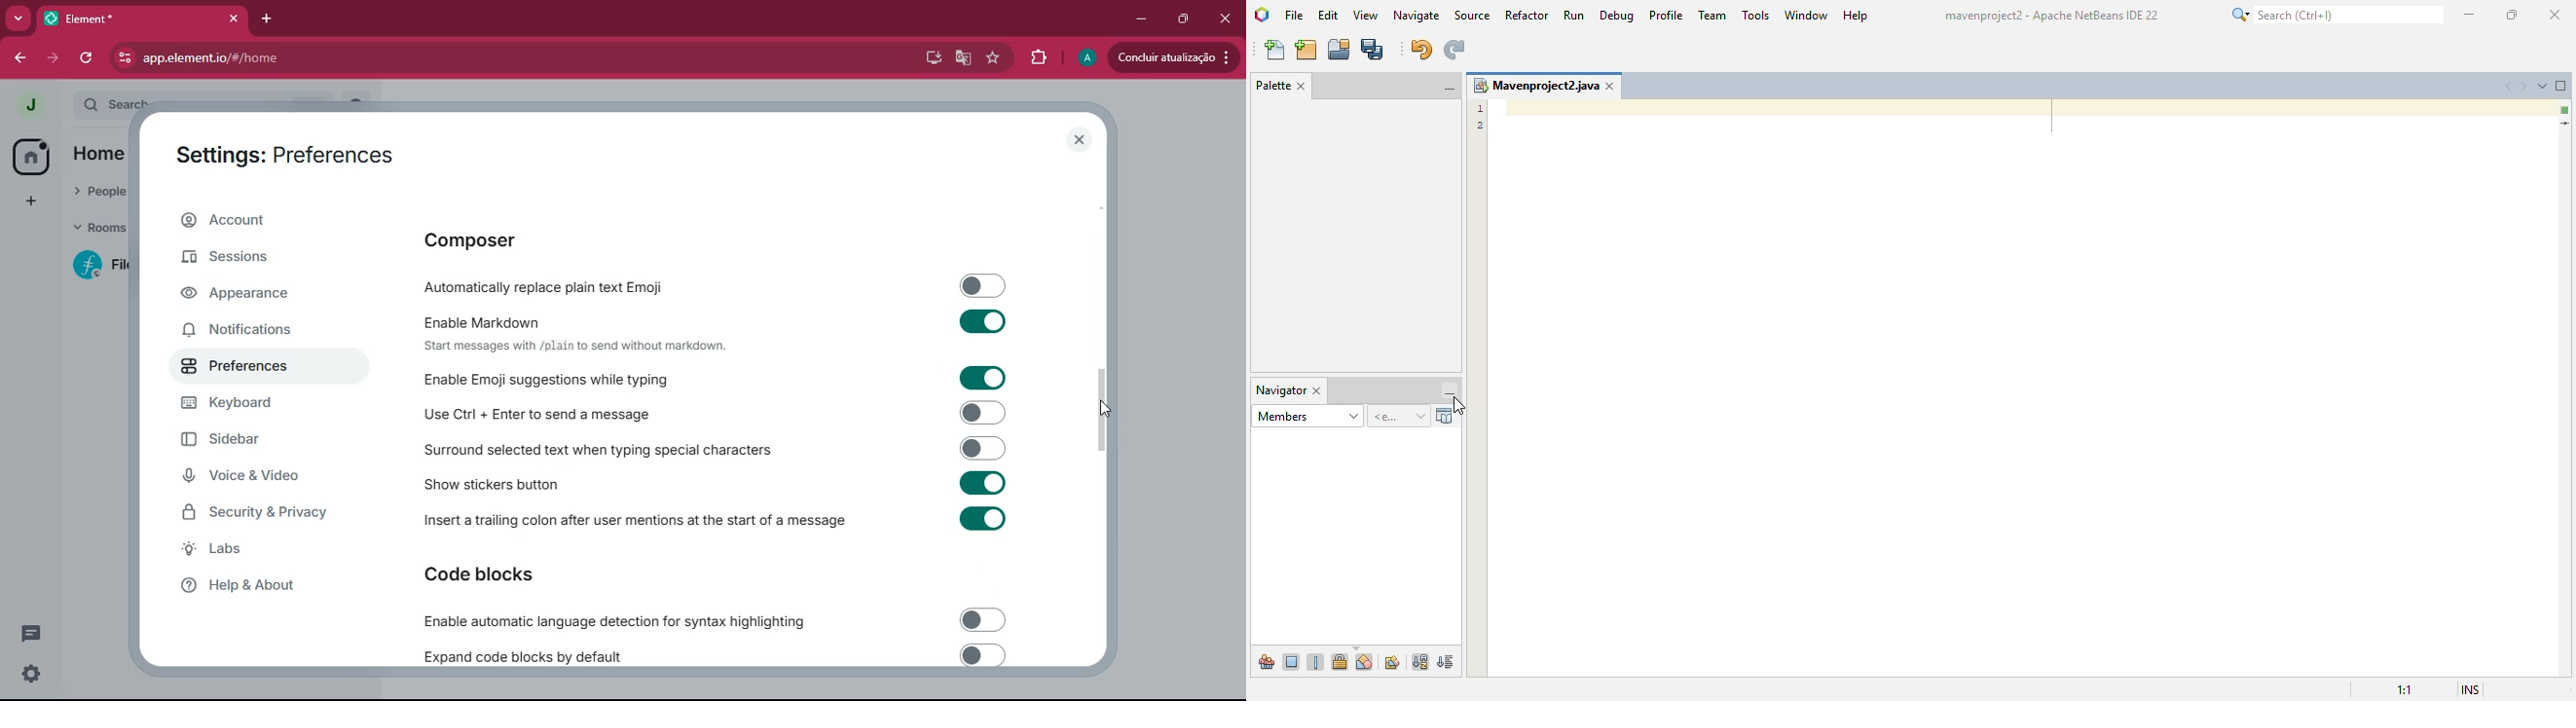 This screenshot has width=2576, height=728. I want to click on close window, so click(1610, 86).